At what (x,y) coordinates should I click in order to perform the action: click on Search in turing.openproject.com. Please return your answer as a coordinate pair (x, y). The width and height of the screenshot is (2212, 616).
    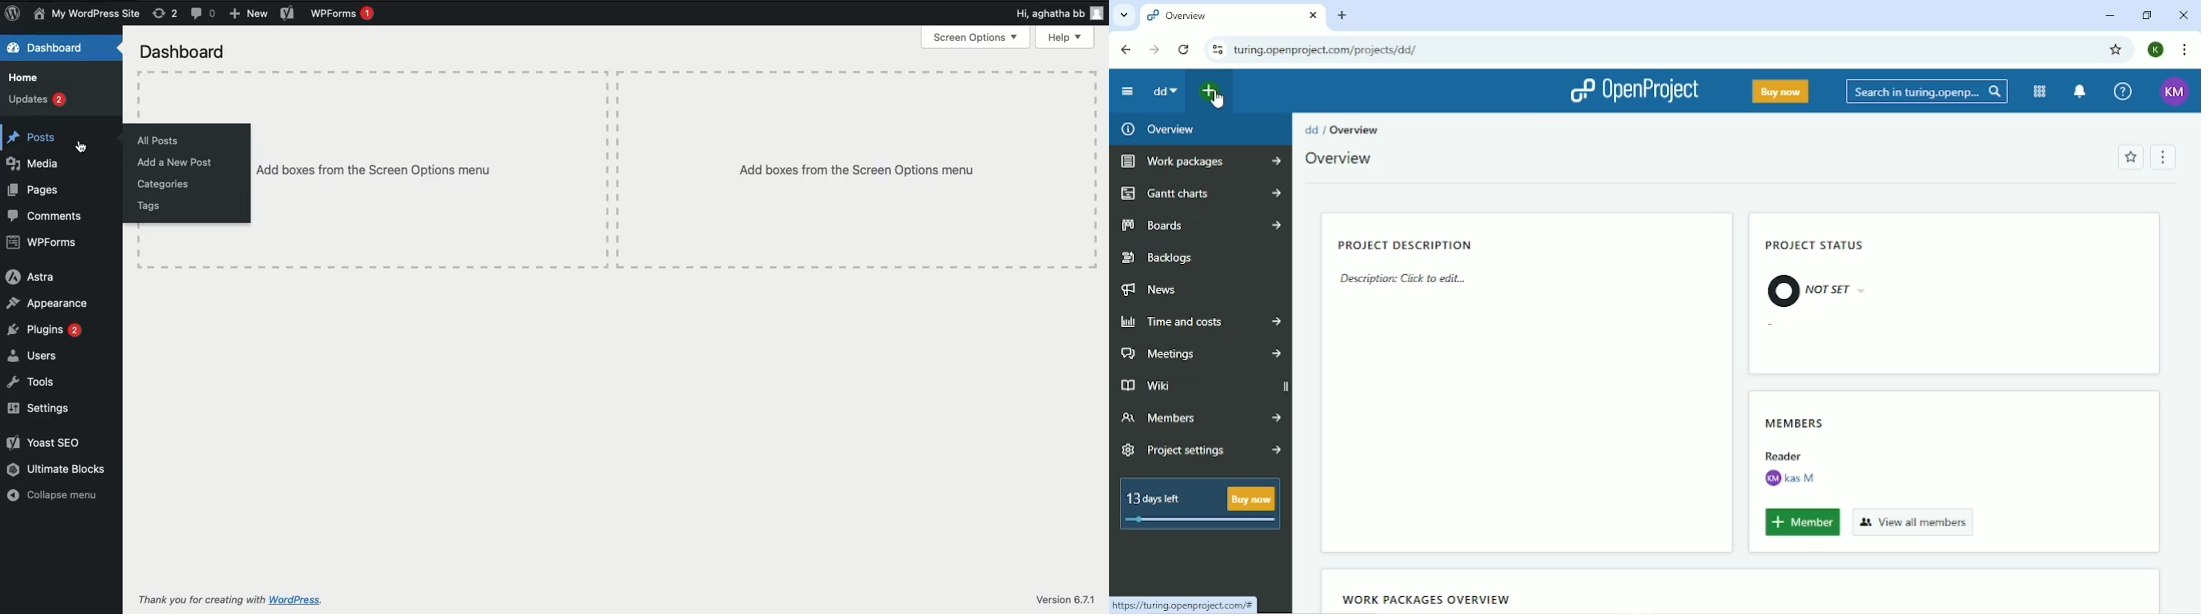
    Looking at the image, I should click on (1927, 91).